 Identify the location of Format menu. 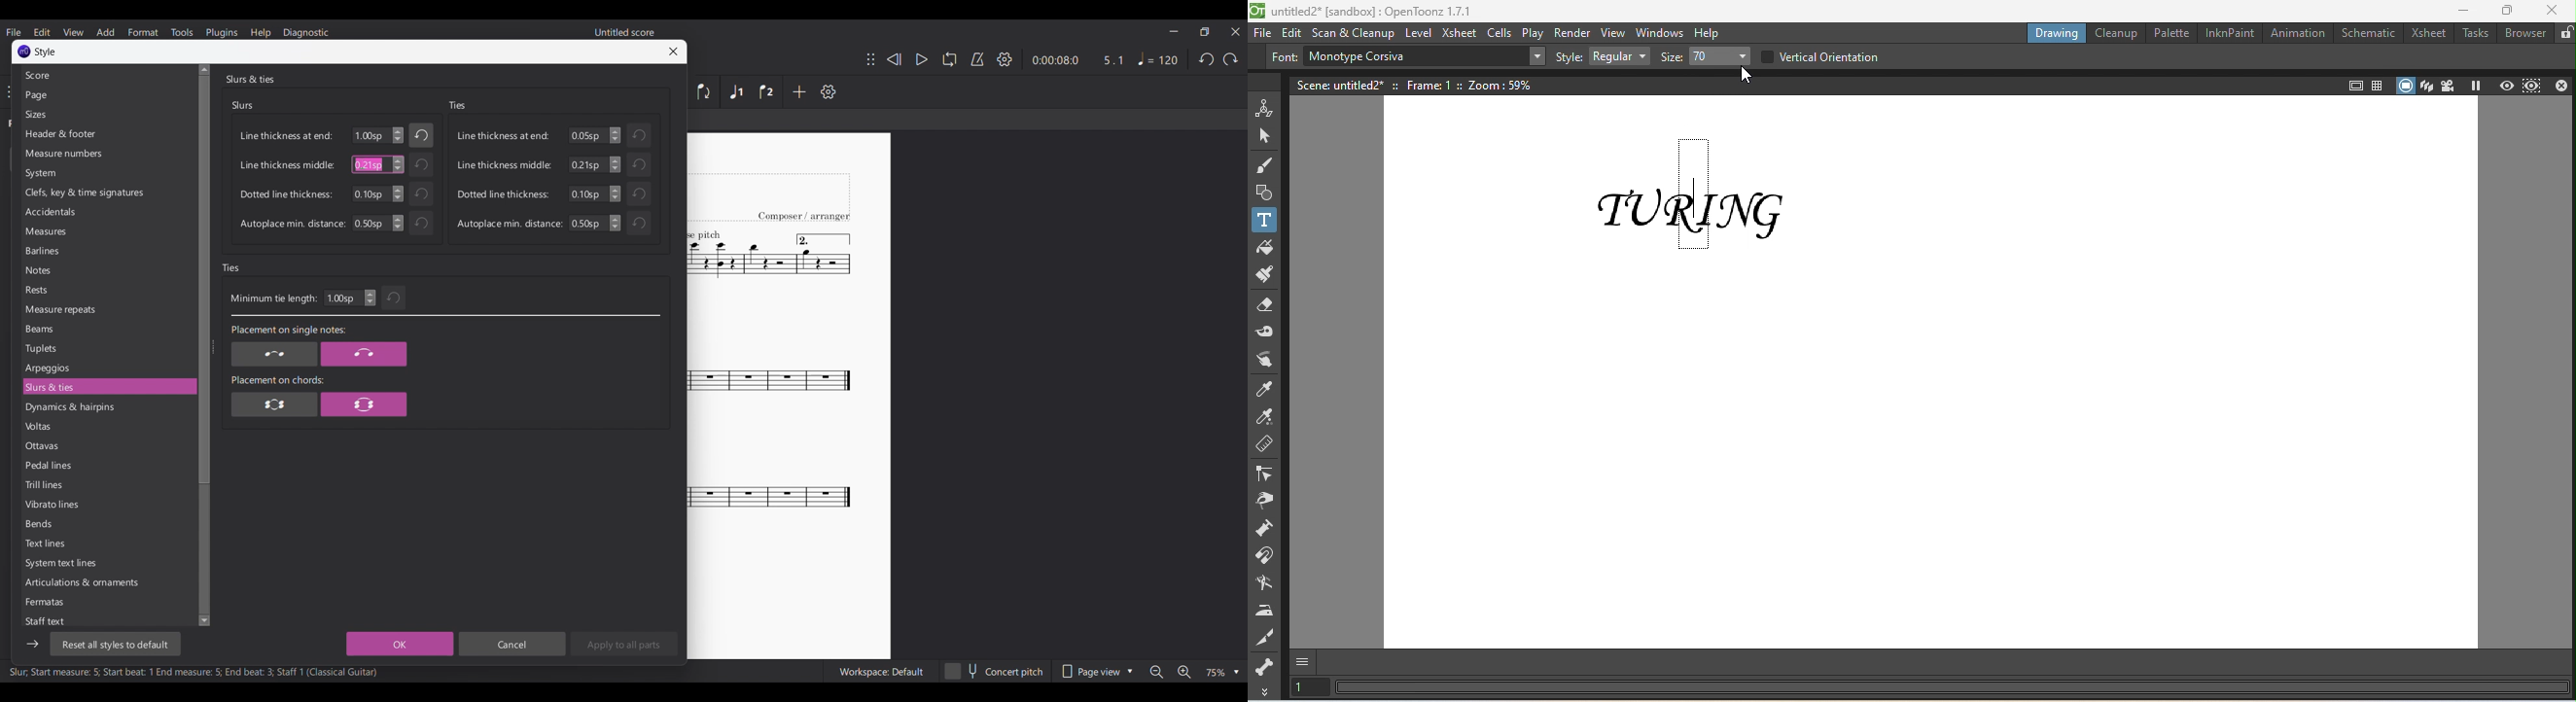
(143, 32).